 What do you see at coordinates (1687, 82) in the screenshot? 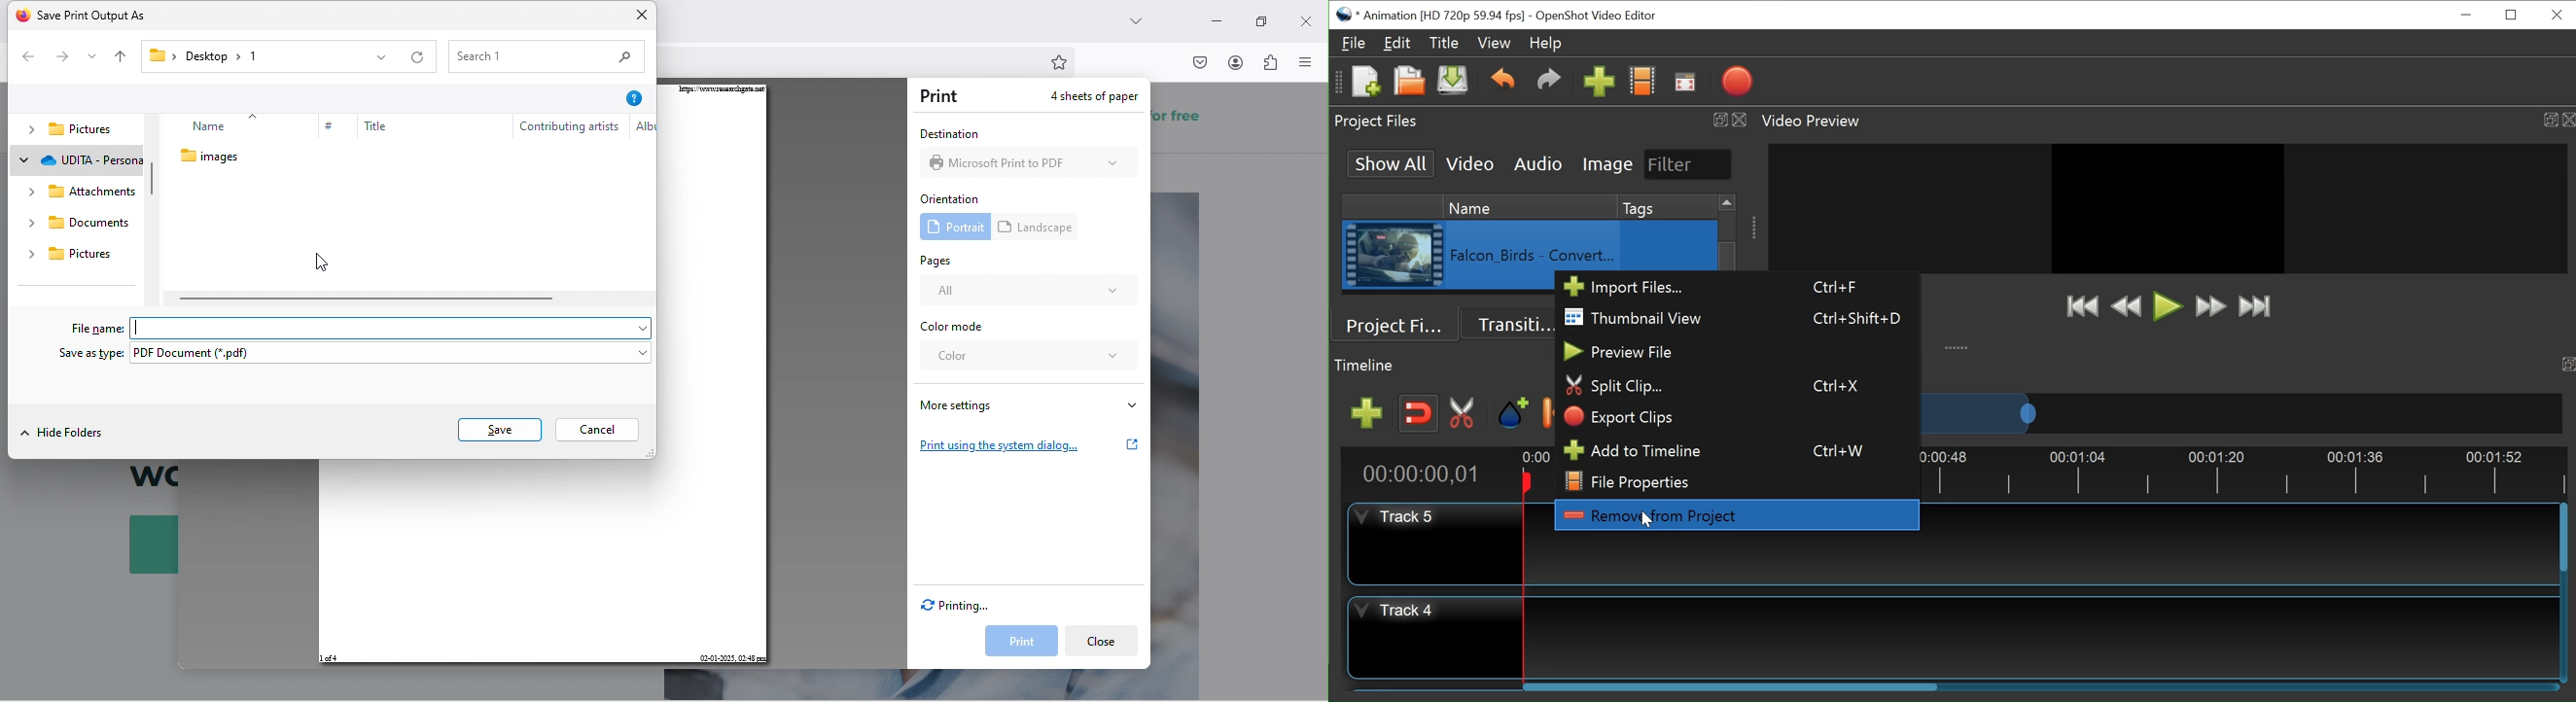
I see `Fullscreen` at bounding box center [1687, 82].